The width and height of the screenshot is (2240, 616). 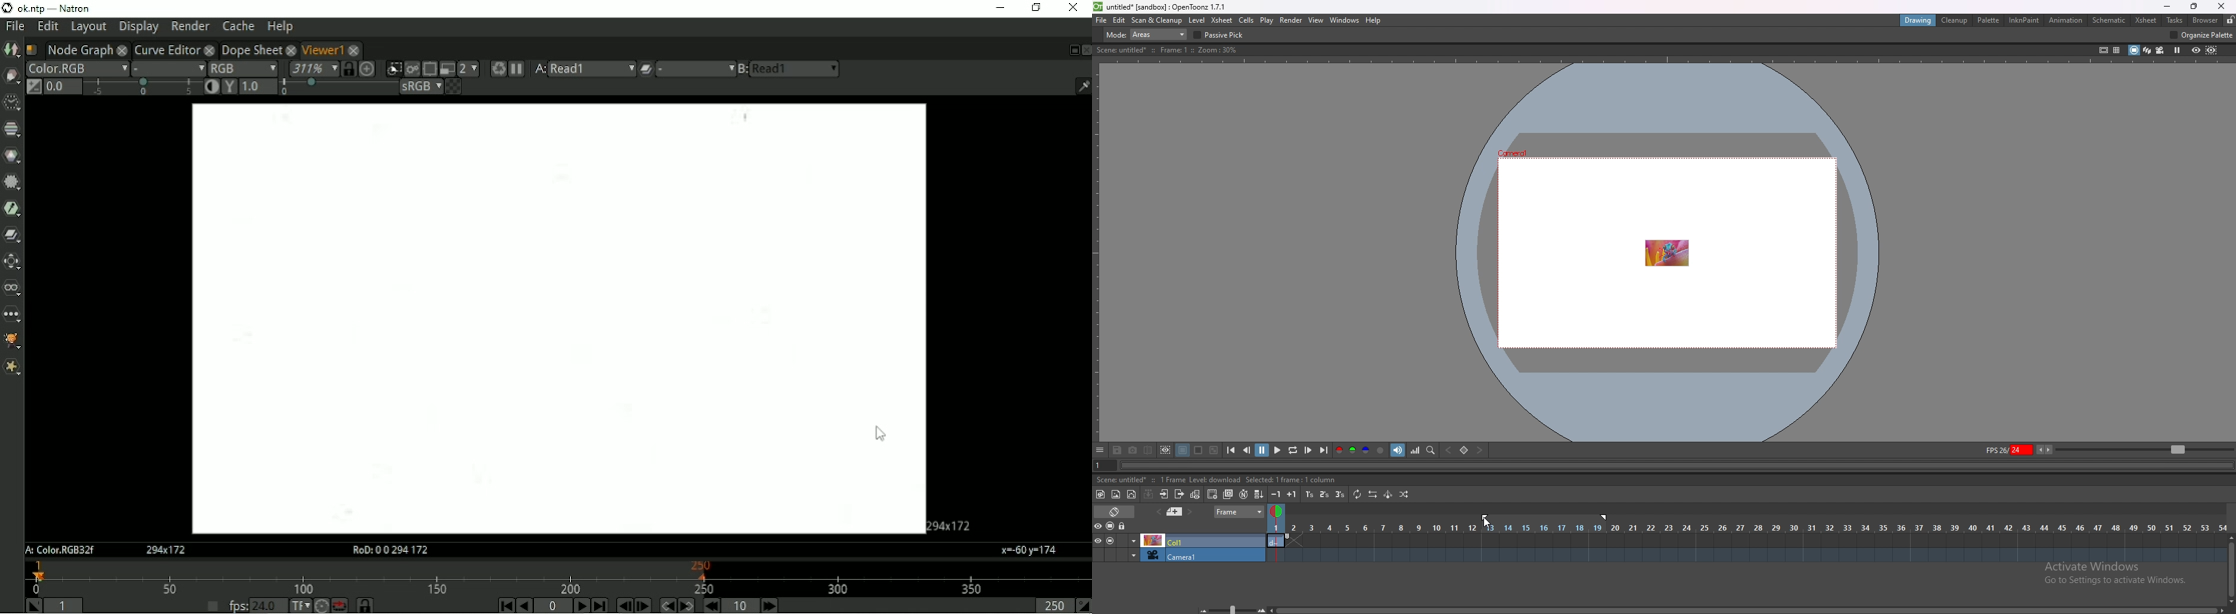 I want to click on next memo, so click(x=1190, y=512).